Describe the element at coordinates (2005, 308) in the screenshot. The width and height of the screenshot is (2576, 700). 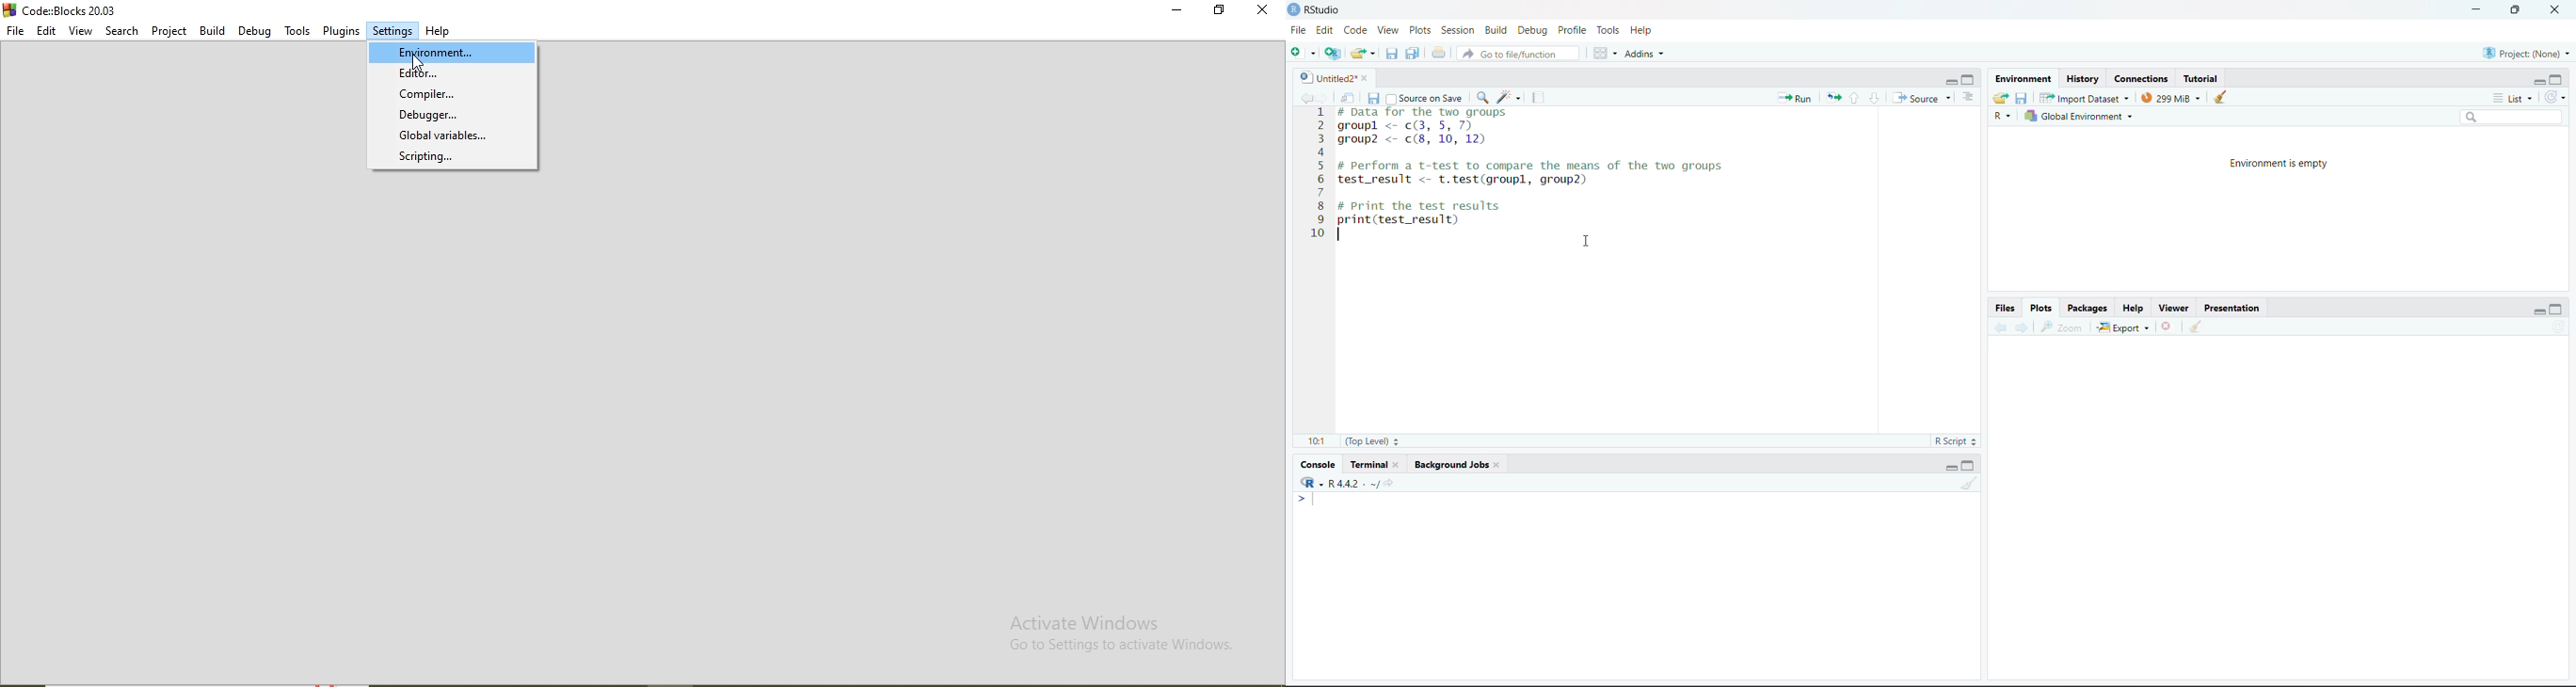
I see `Files` at that location.